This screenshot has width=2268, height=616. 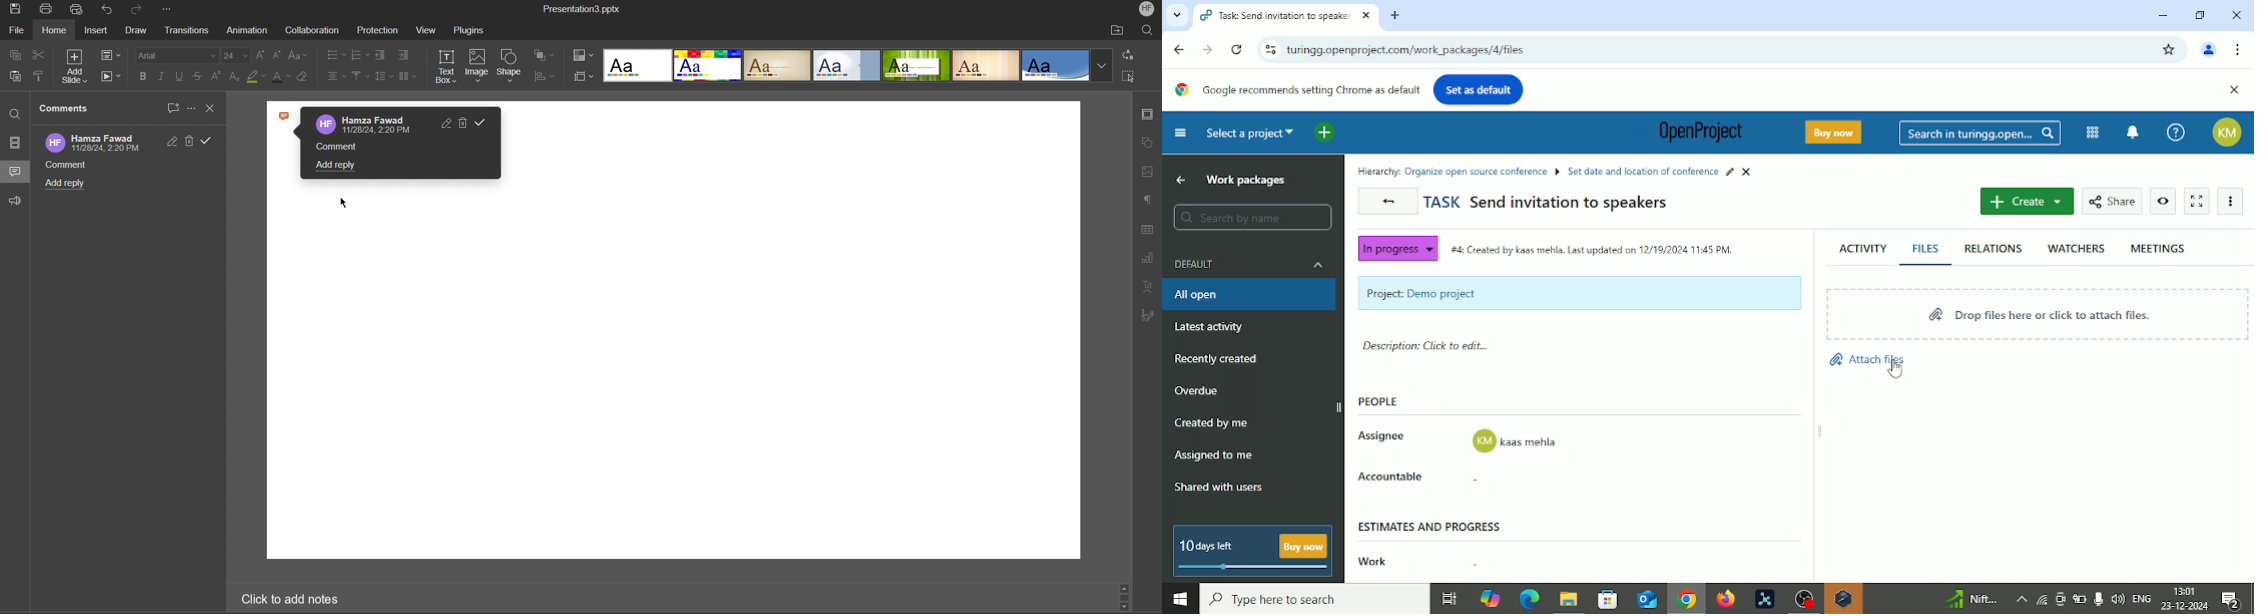 I want to click on Delete, so click(x=464, y=124).